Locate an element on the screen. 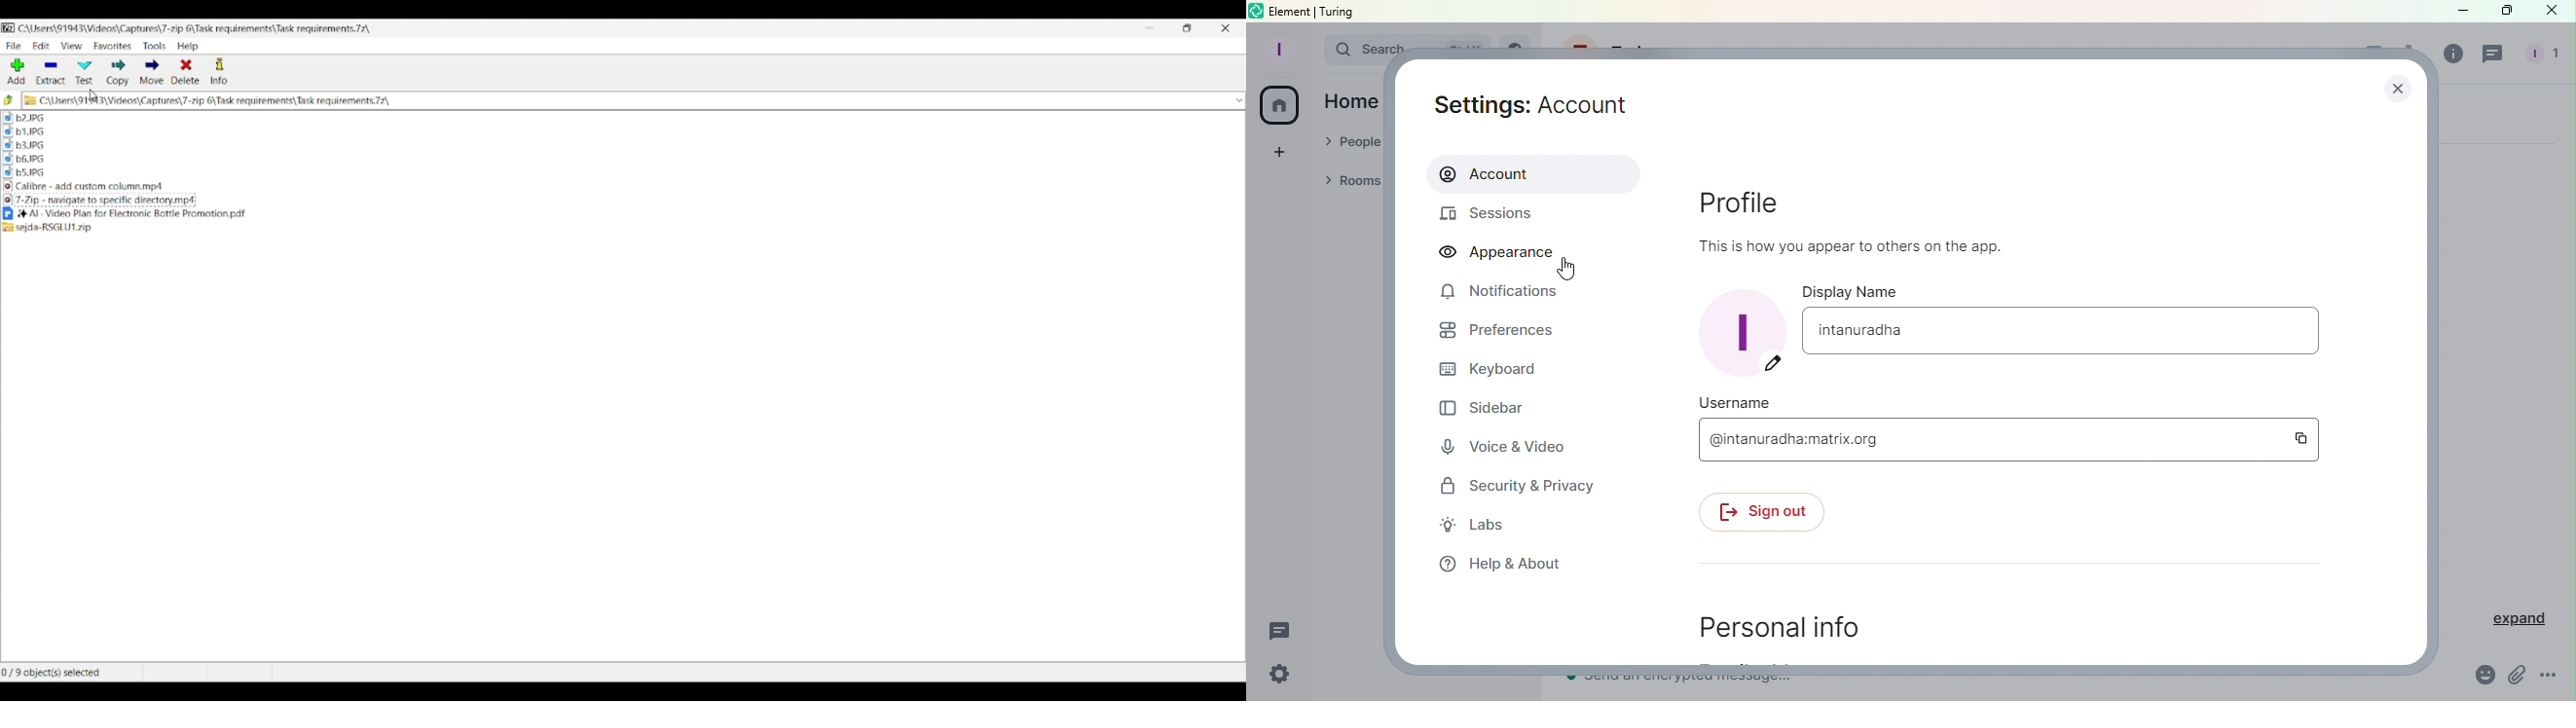  File menu is located at coordinates (14, 46).